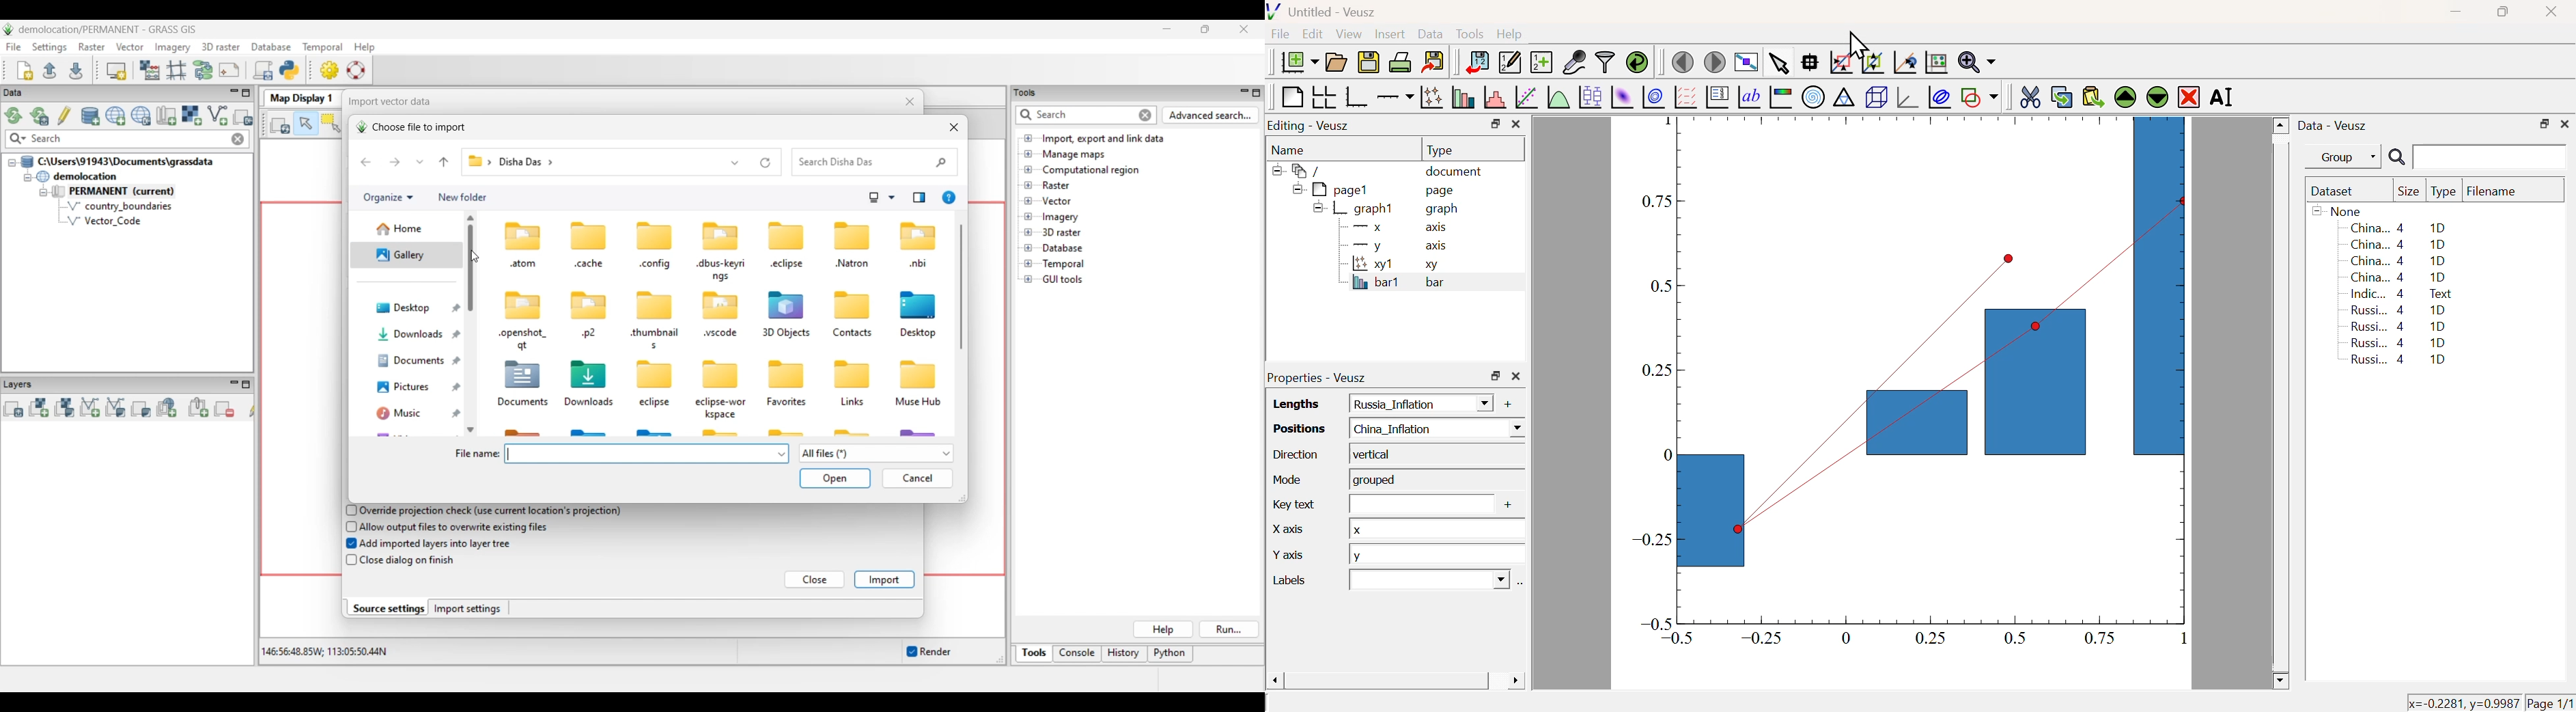 This screenshot has width=2576, height=728. Describe the element at coordinates (1285, 478) in the screenshot. I see `Mode` at that location.